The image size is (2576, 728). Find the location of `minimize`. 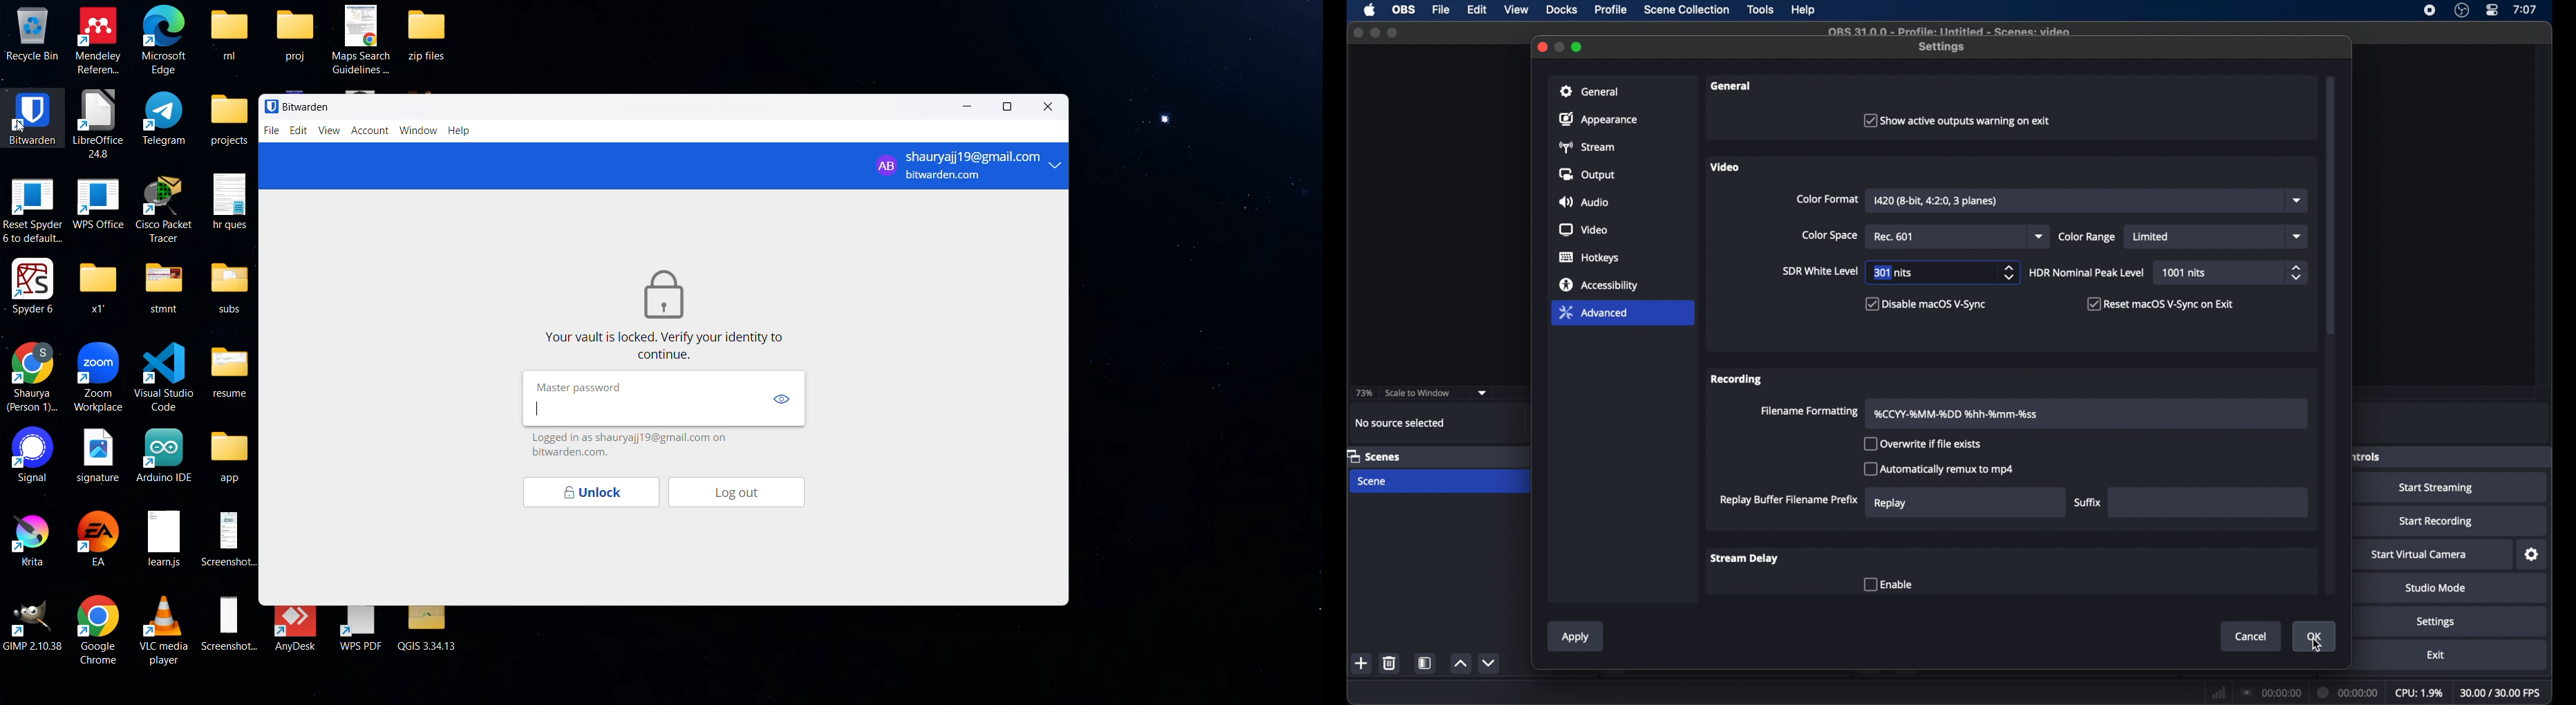

minimize is located at coordinates (970, 109).